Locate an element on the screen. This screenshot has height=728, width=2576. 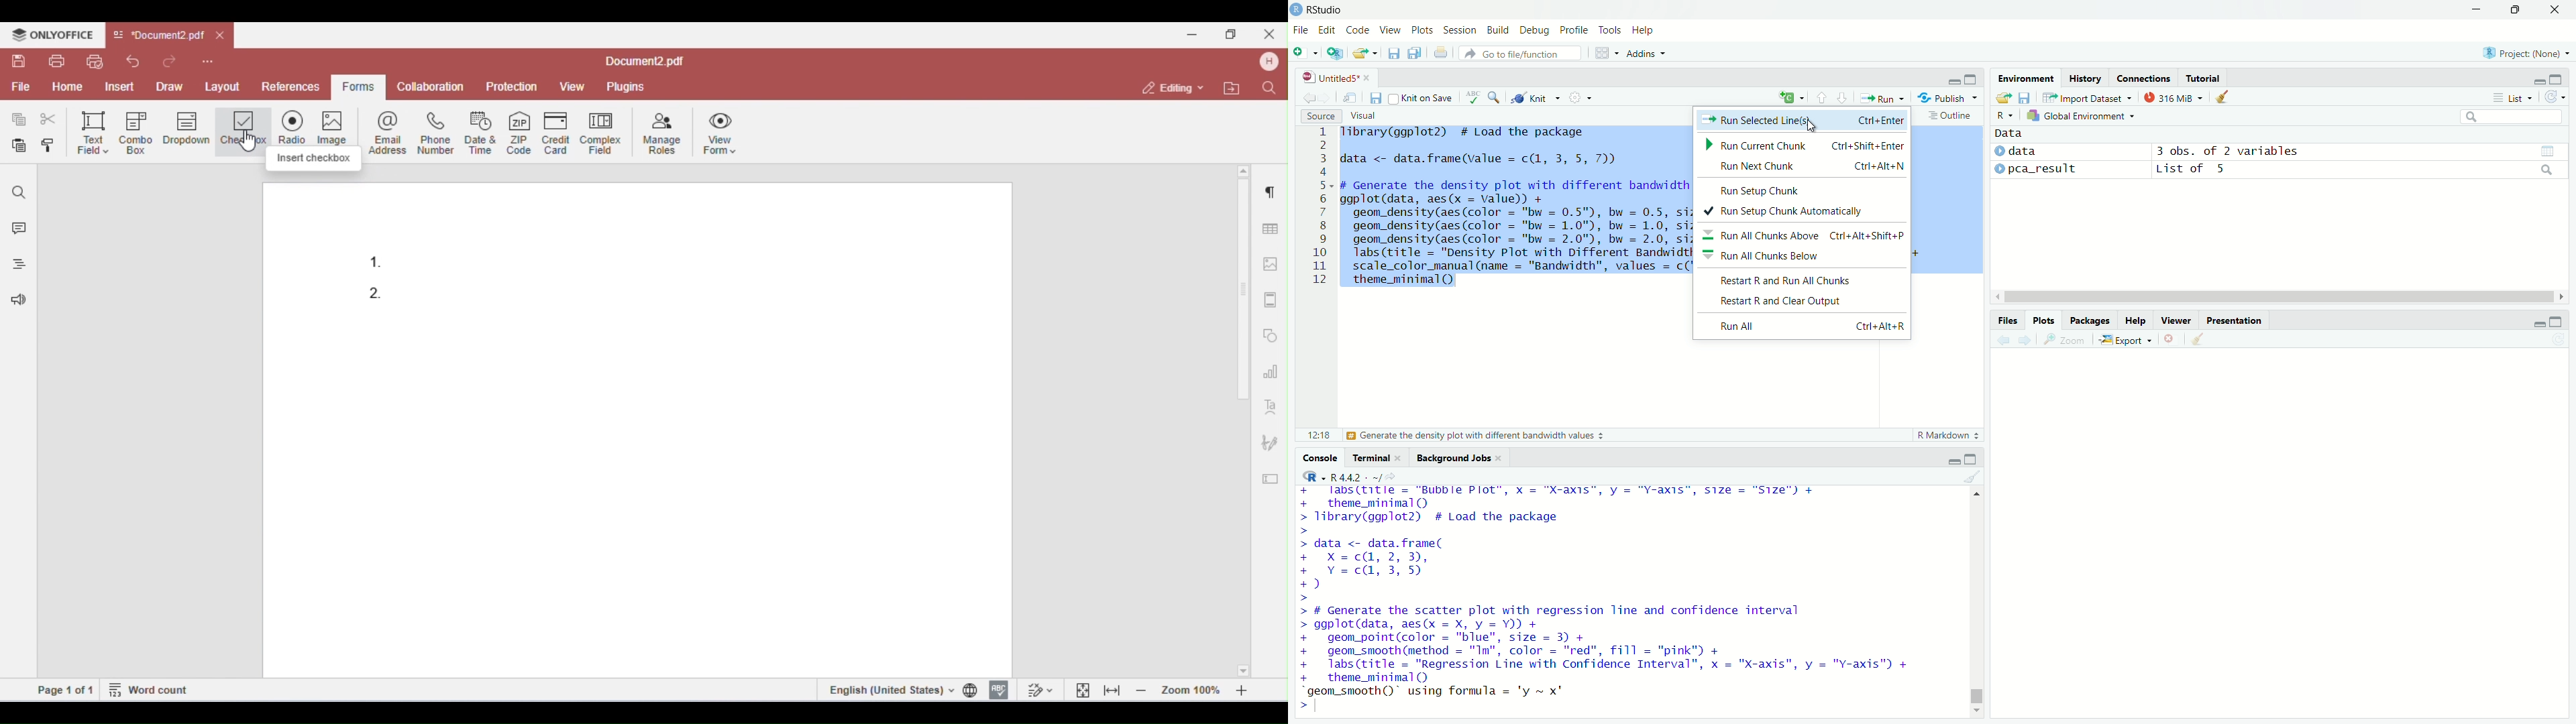
pca_result is located at coordinates (2043, 170).